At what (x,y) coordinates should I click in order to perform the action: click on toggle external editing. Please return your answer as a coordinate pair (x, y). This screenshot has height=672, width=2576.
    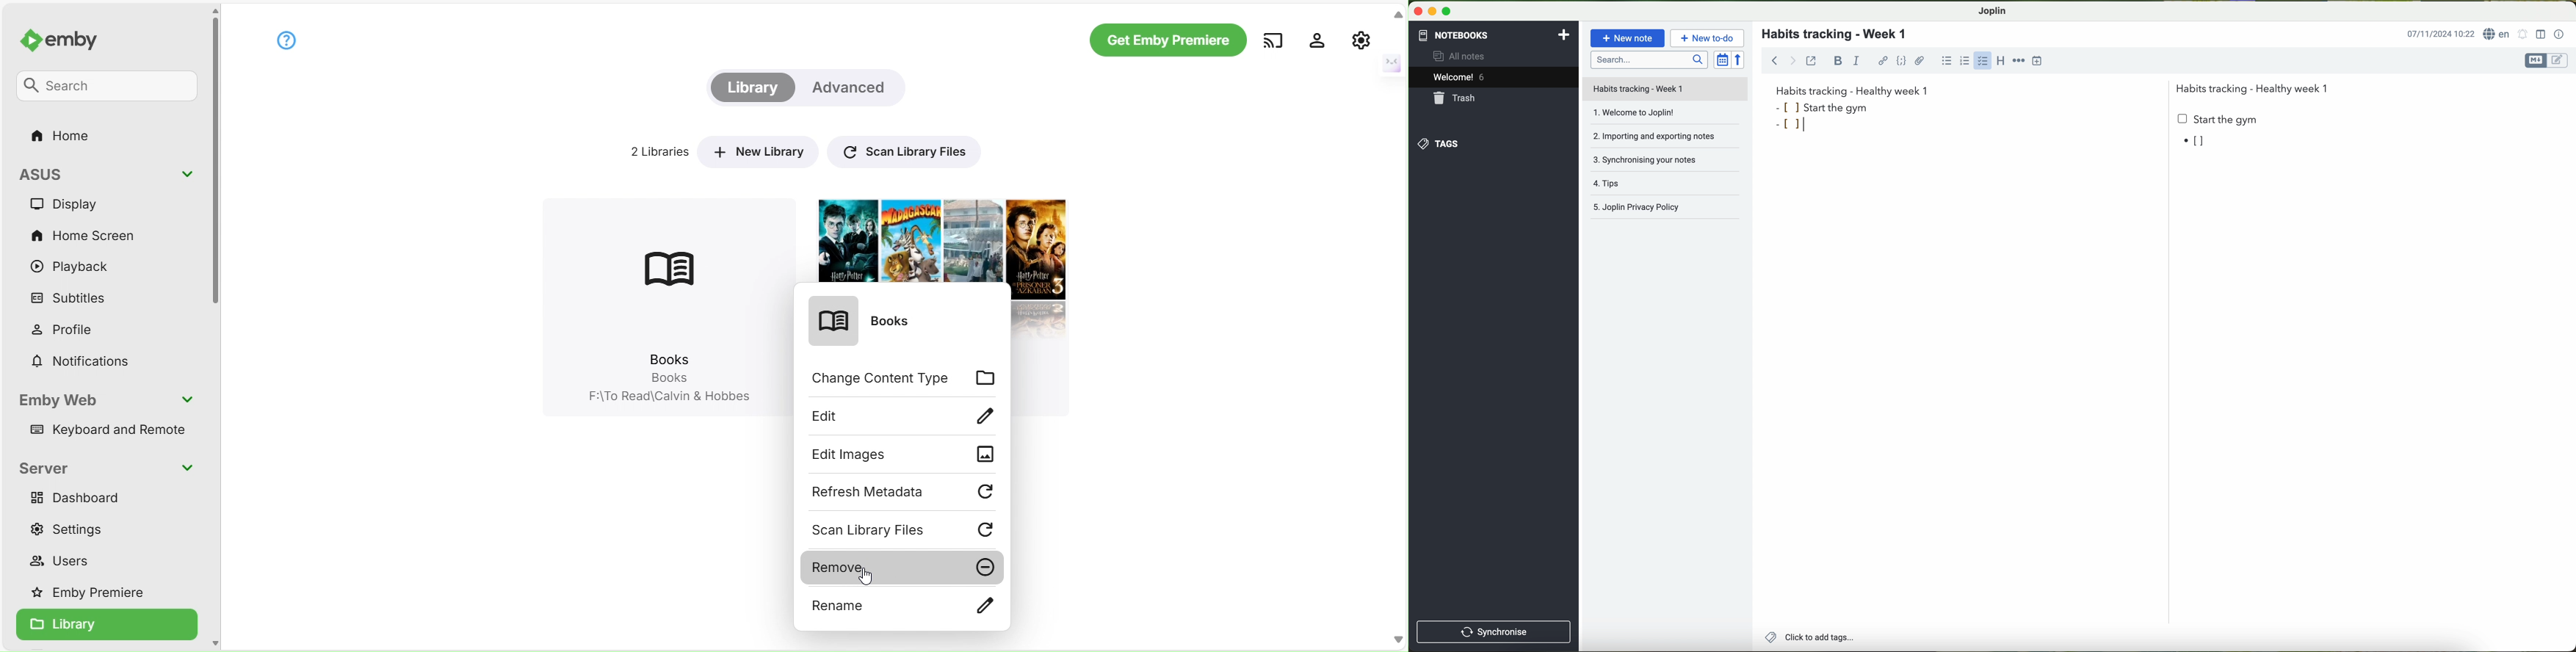
    Looking at the image, I should click on (1811, 60).